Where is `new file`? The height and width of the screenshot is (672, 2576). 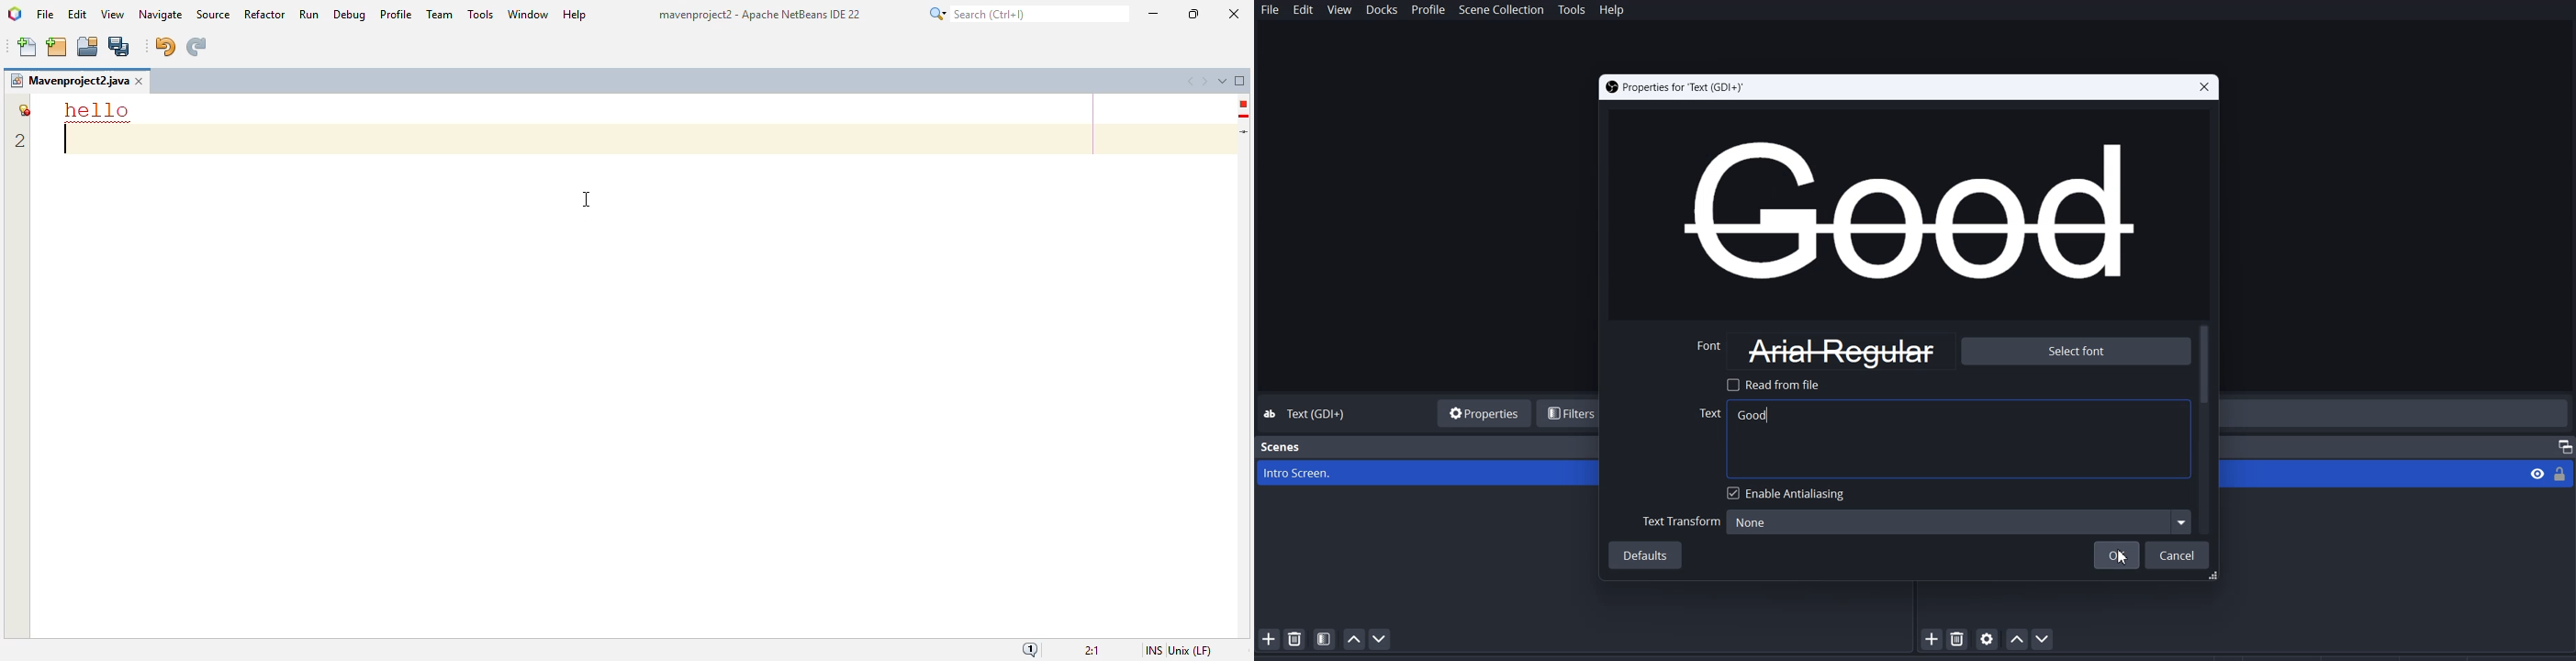 new file is located at coordinates (28, 47).